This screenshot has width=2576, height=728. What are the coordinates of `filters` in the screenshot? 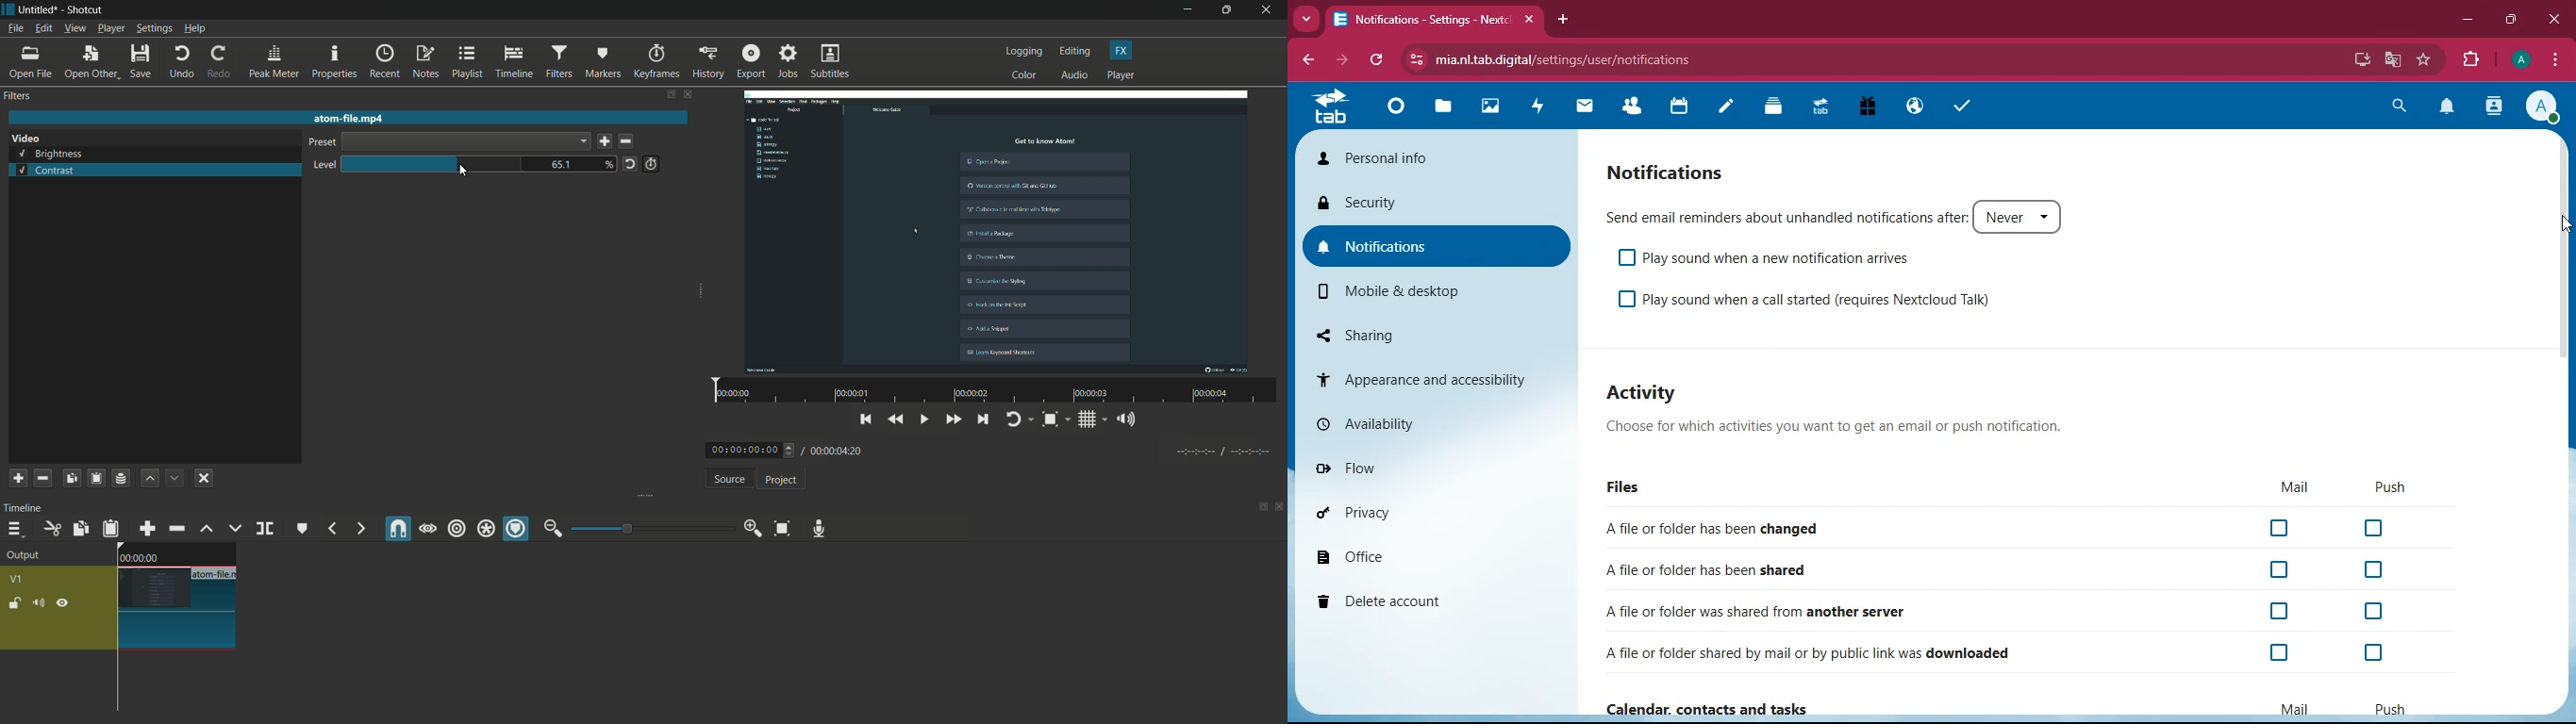 It's located at (19, 96).